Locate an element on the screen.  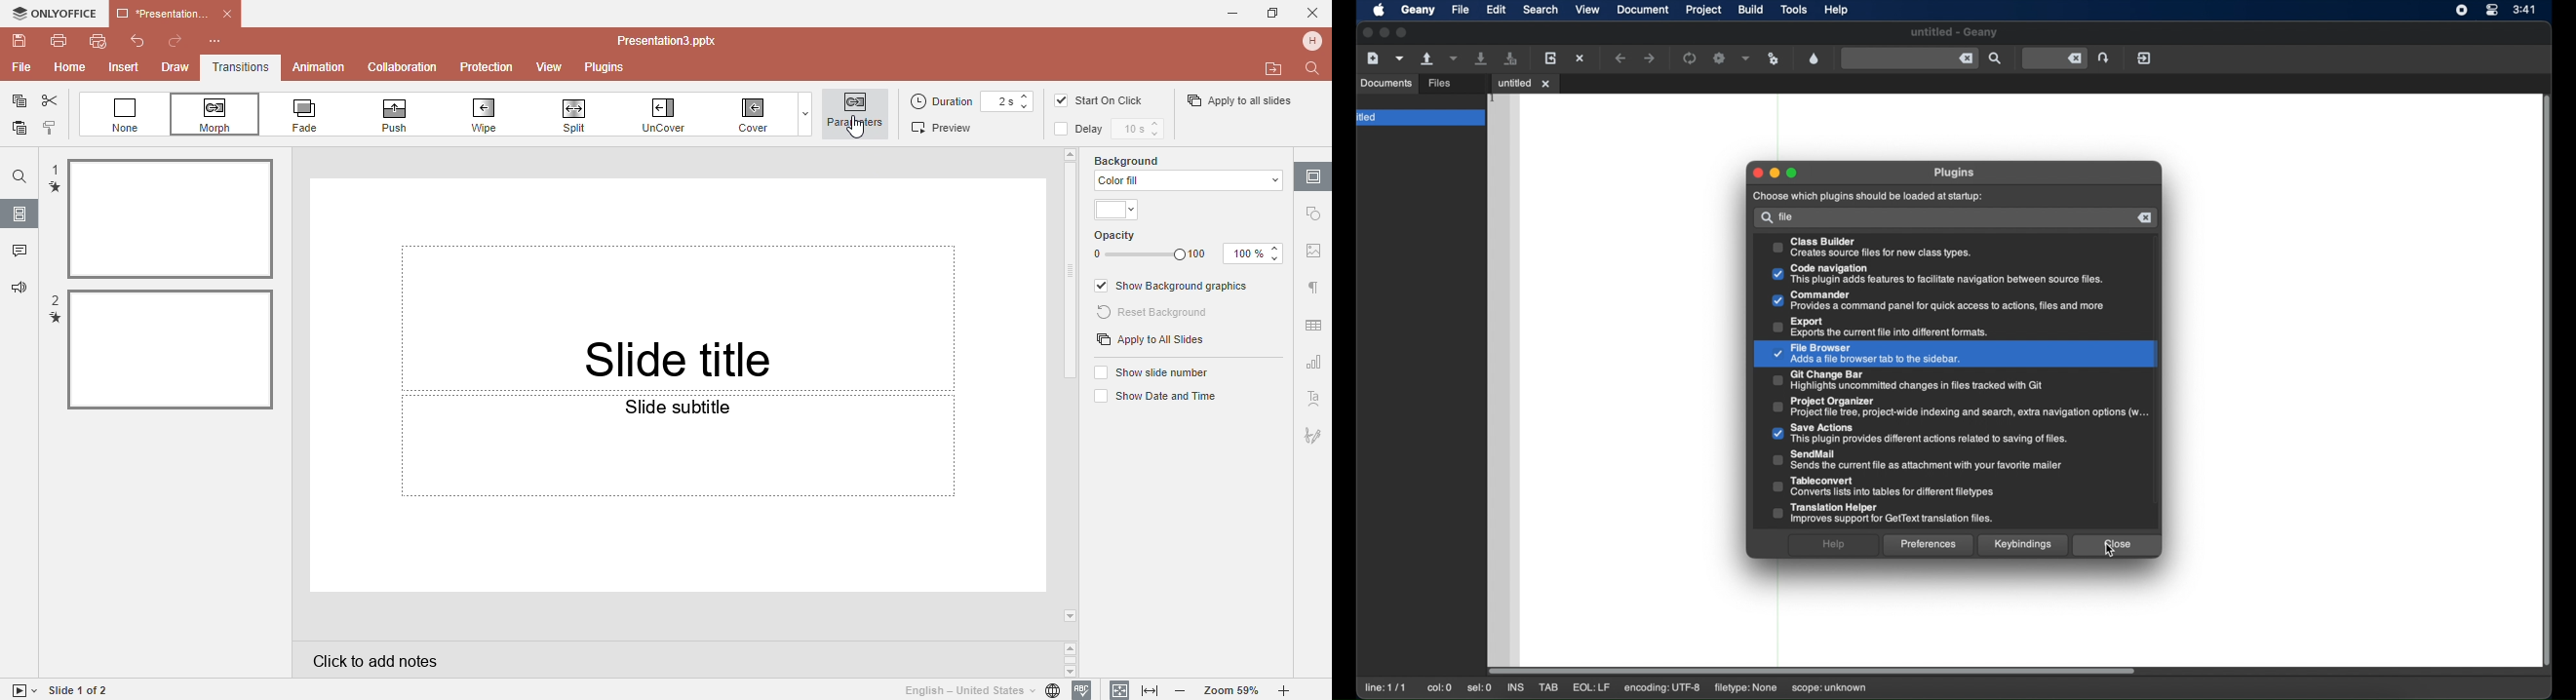
Print file is located at coordinates (59, 40).